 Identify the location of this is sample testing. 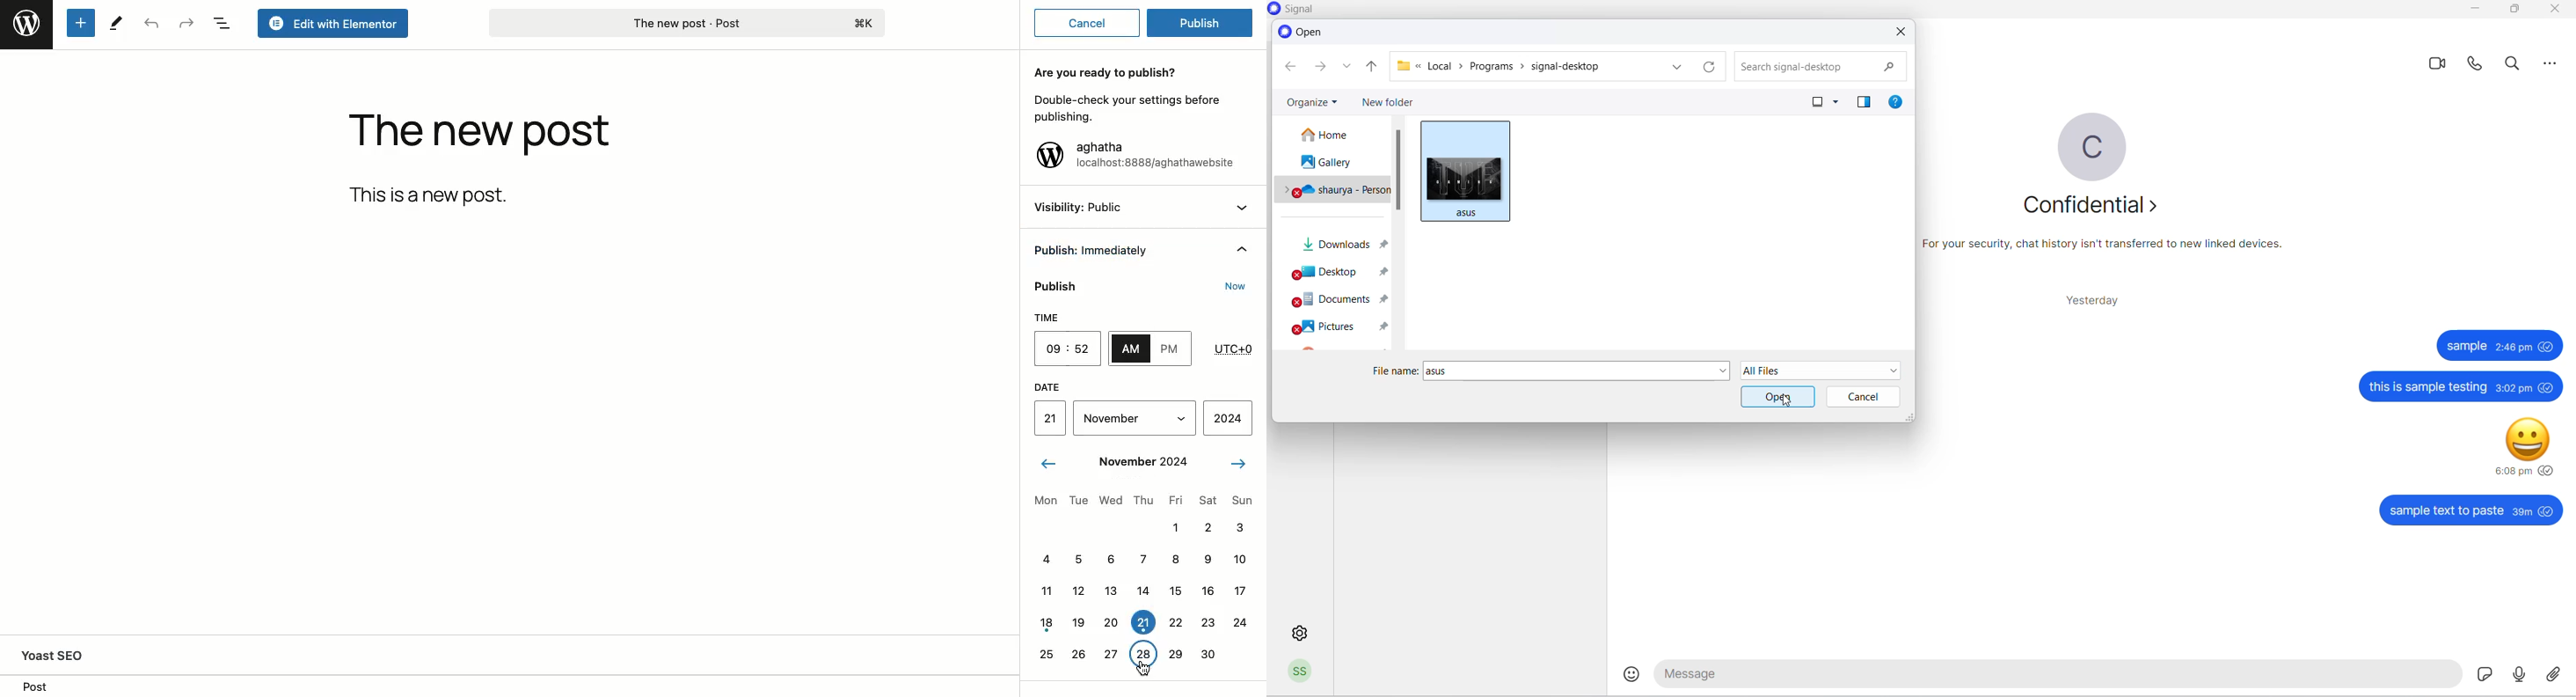
(2428, 387).